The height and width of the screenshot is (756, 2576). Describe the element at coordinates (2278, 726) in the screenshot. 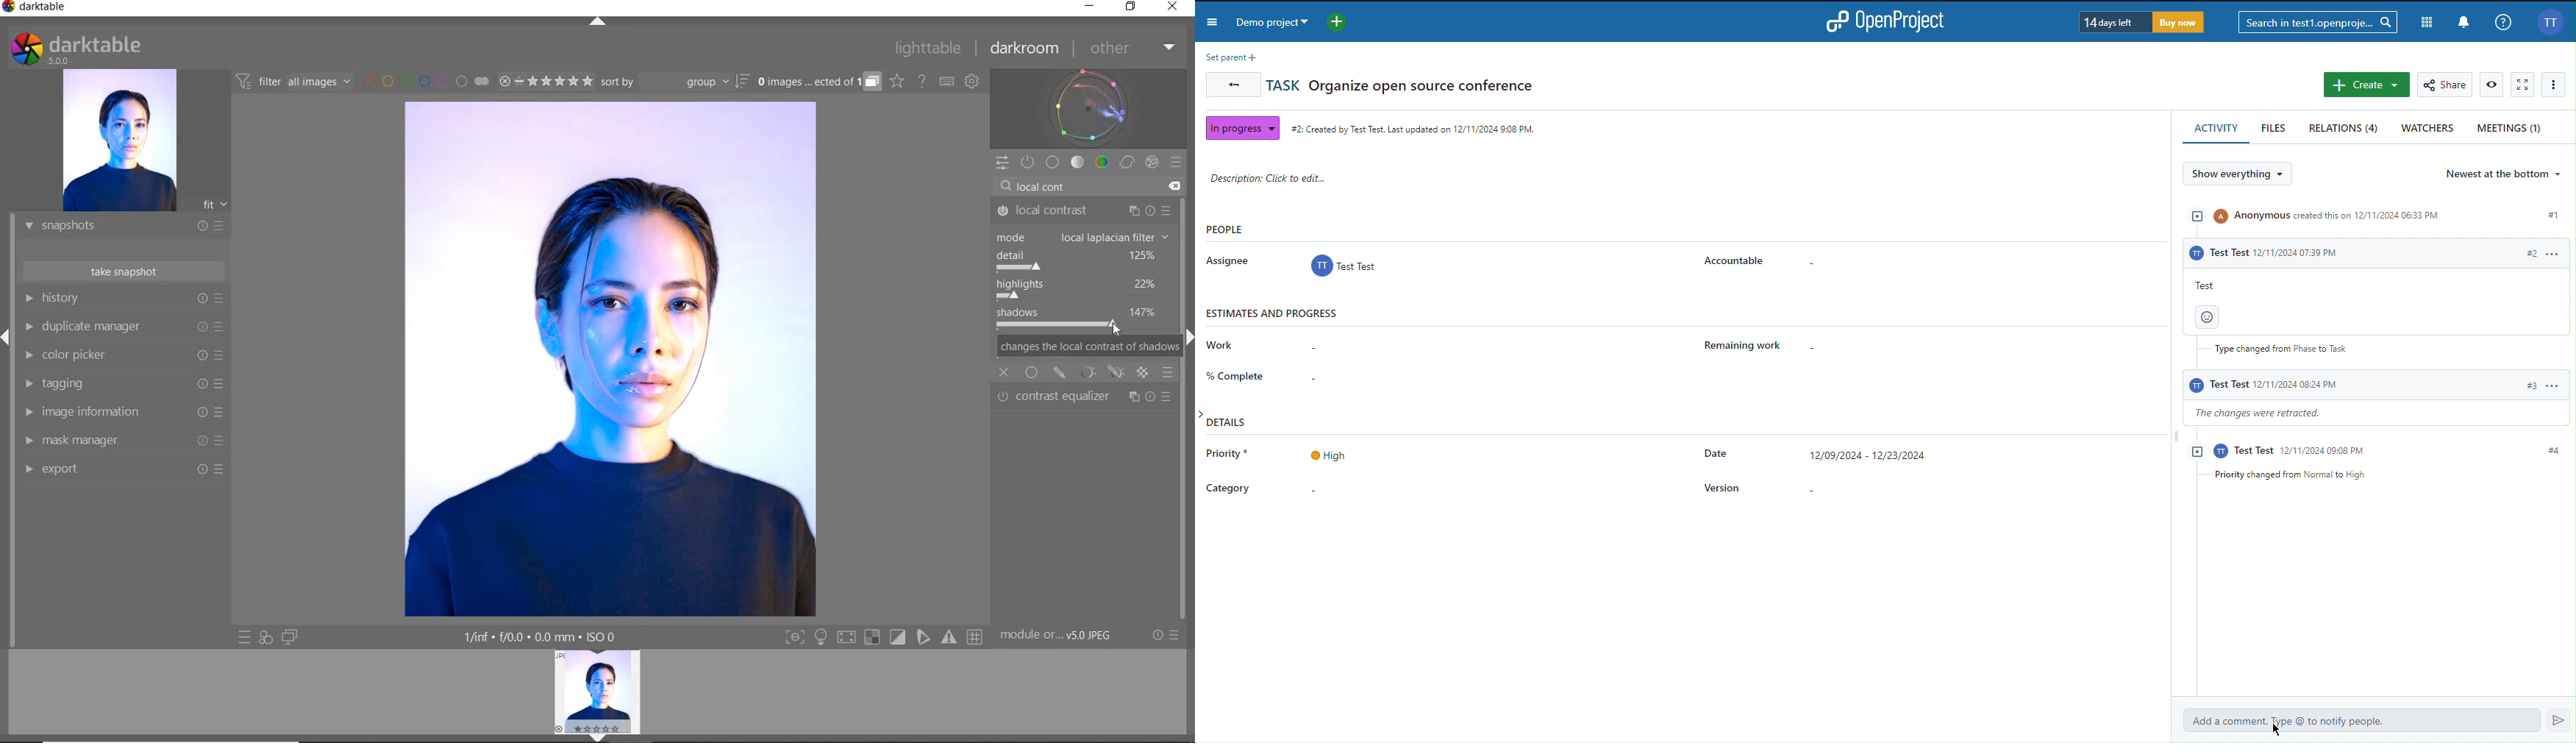

I see `Cursor` at that location.